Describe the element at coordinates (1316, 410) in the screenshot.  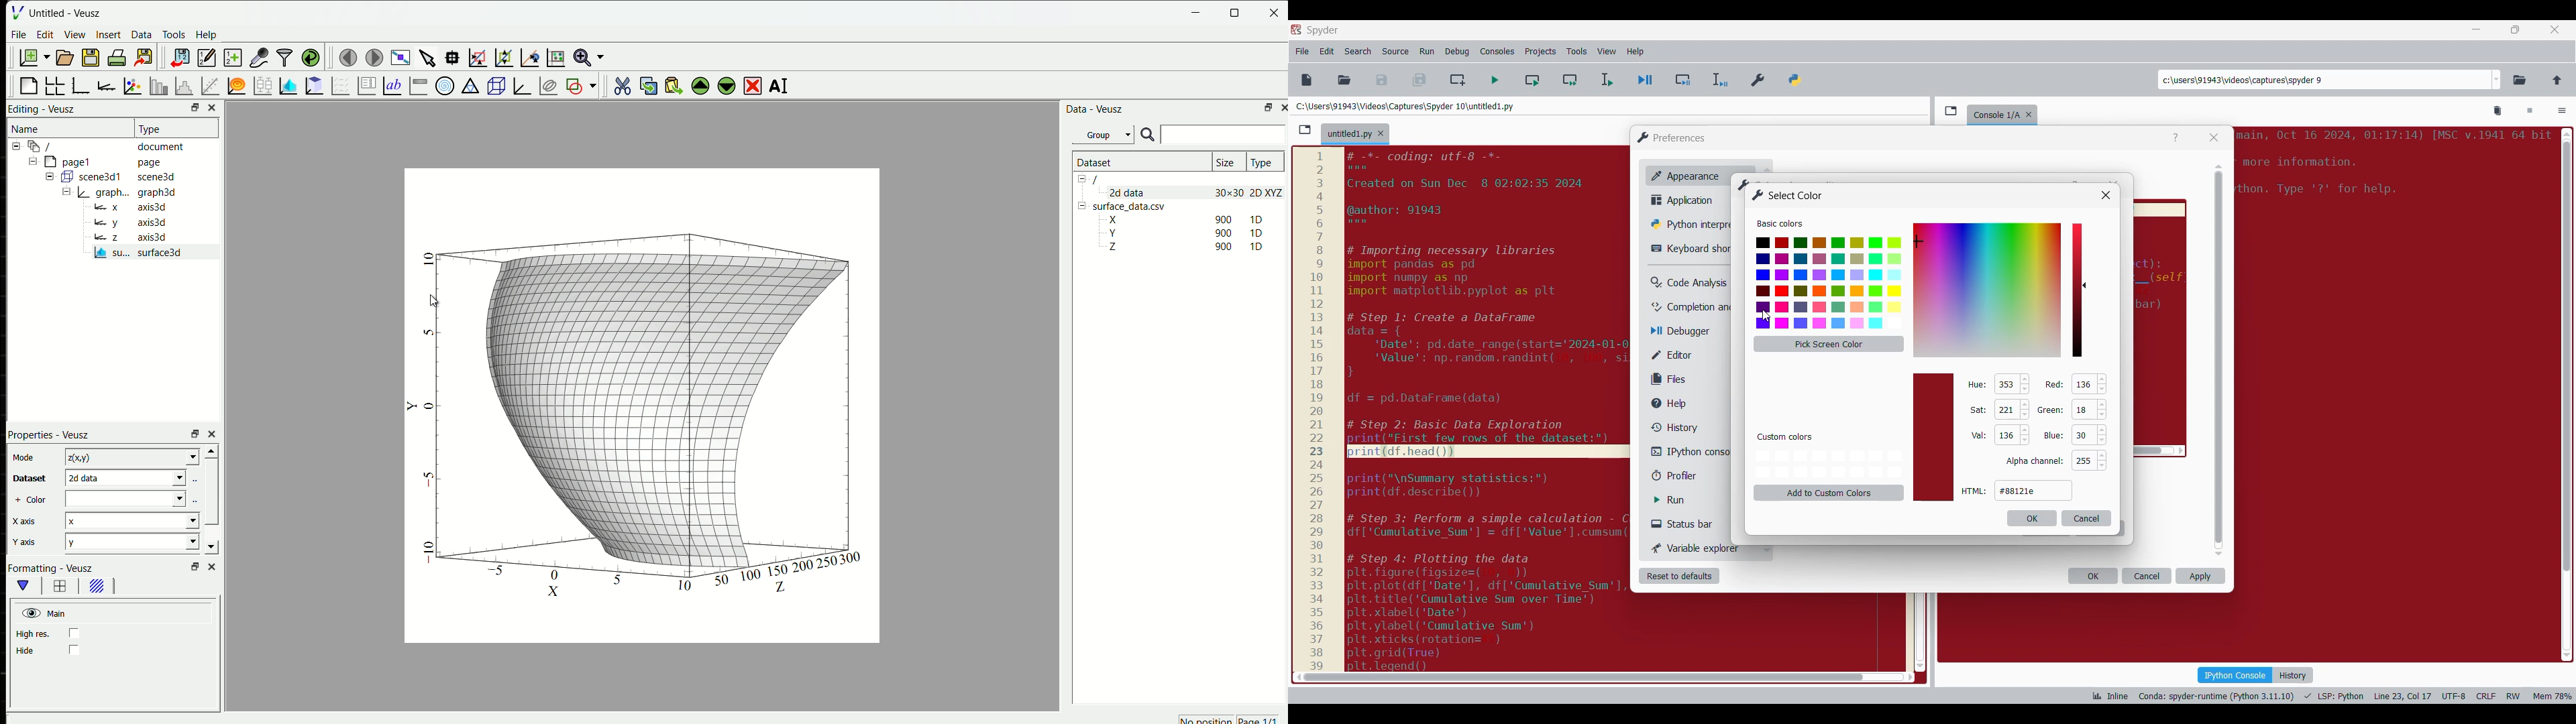
I see `scale` at that location.